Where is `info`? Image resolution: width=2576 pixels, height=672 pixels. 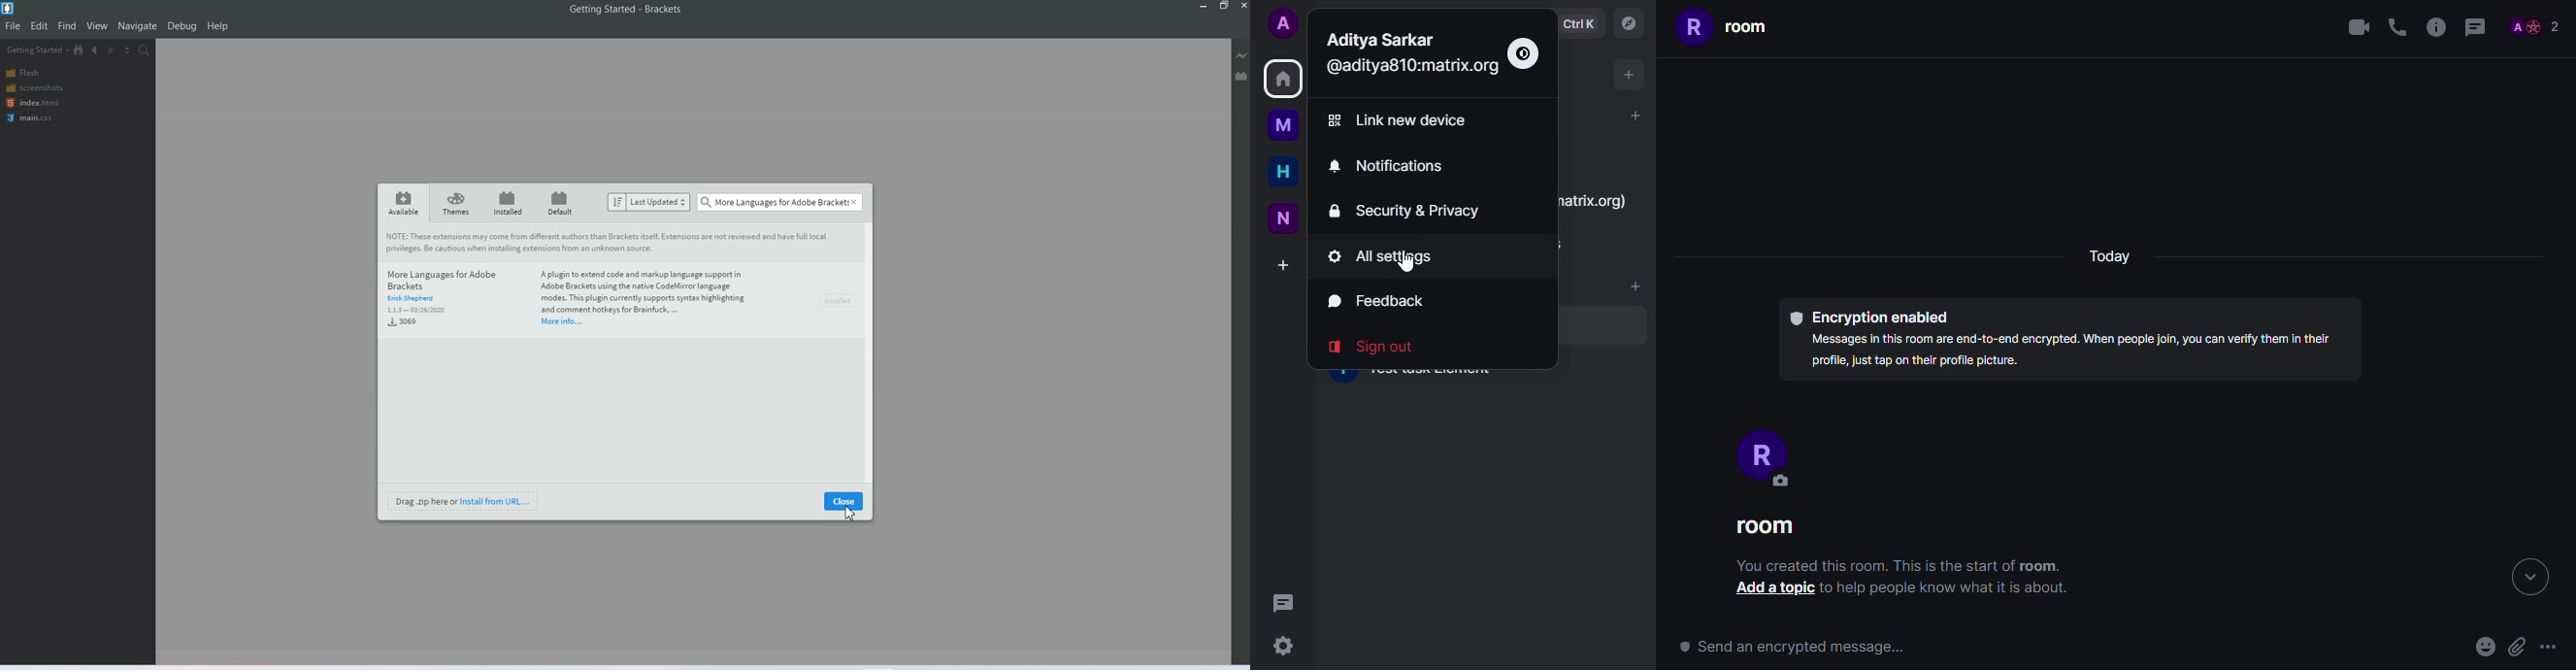 info is located at coordinates (2434, 28).